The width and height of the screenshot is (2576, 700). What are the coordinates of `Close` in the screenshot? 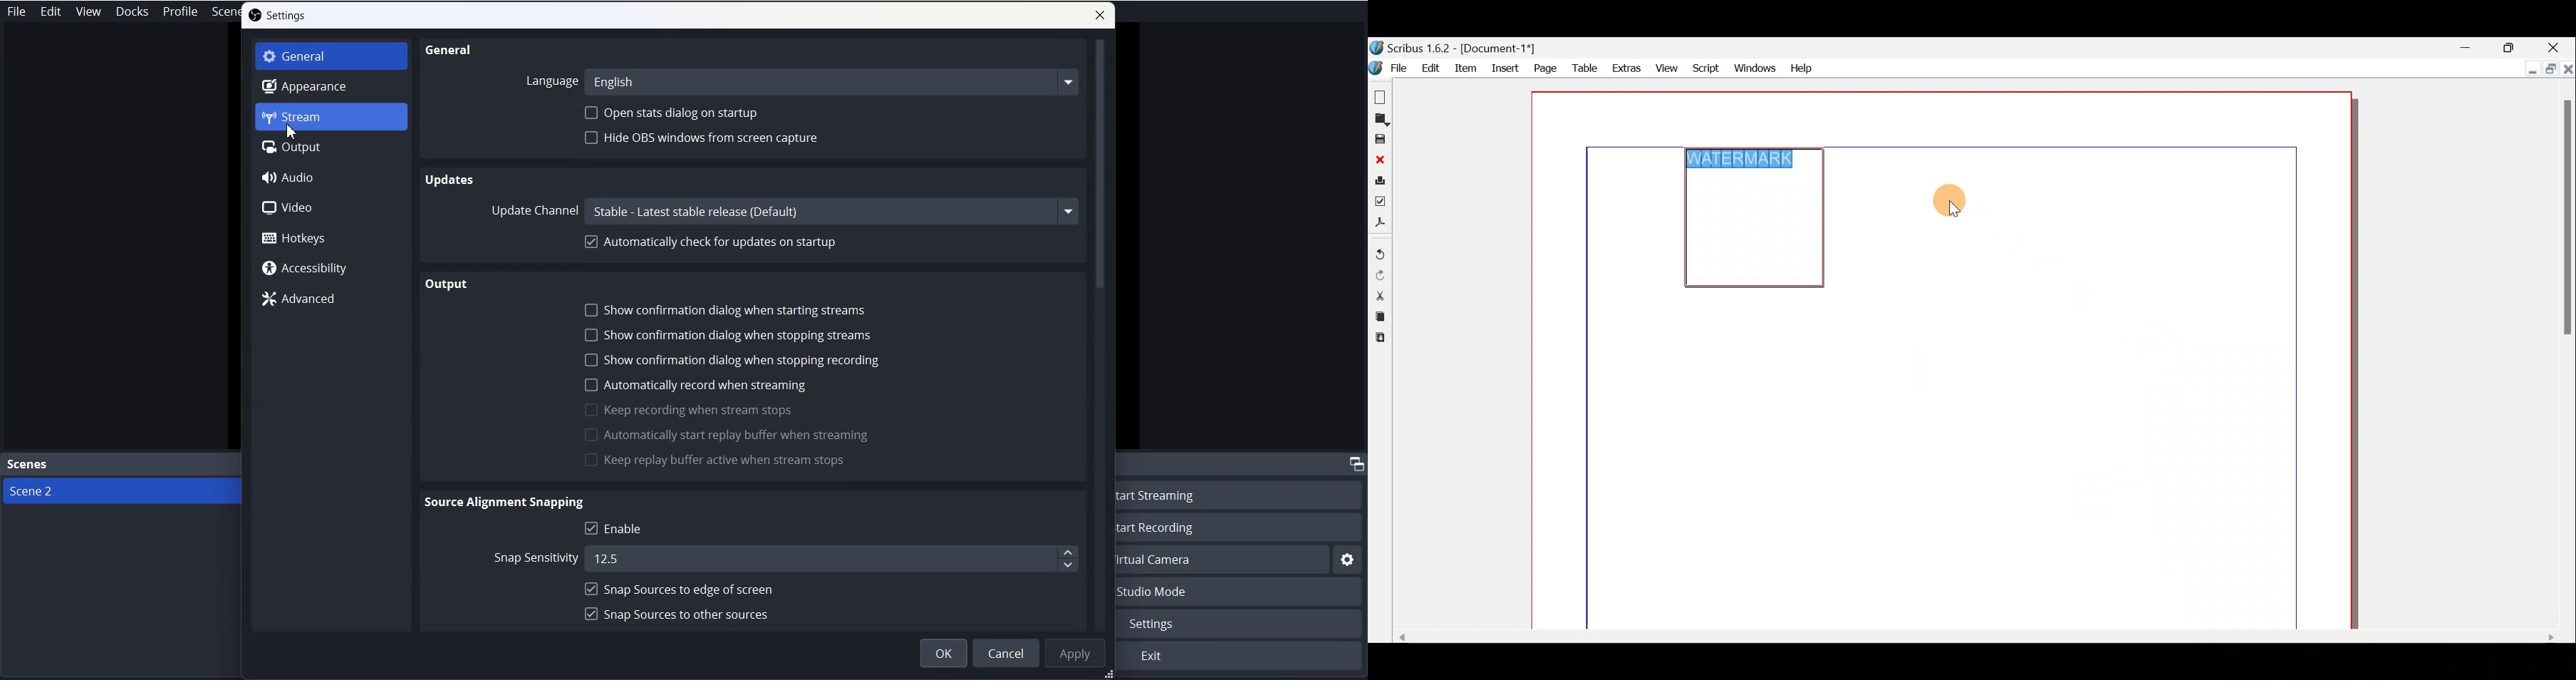 It's located at (1100, 15).